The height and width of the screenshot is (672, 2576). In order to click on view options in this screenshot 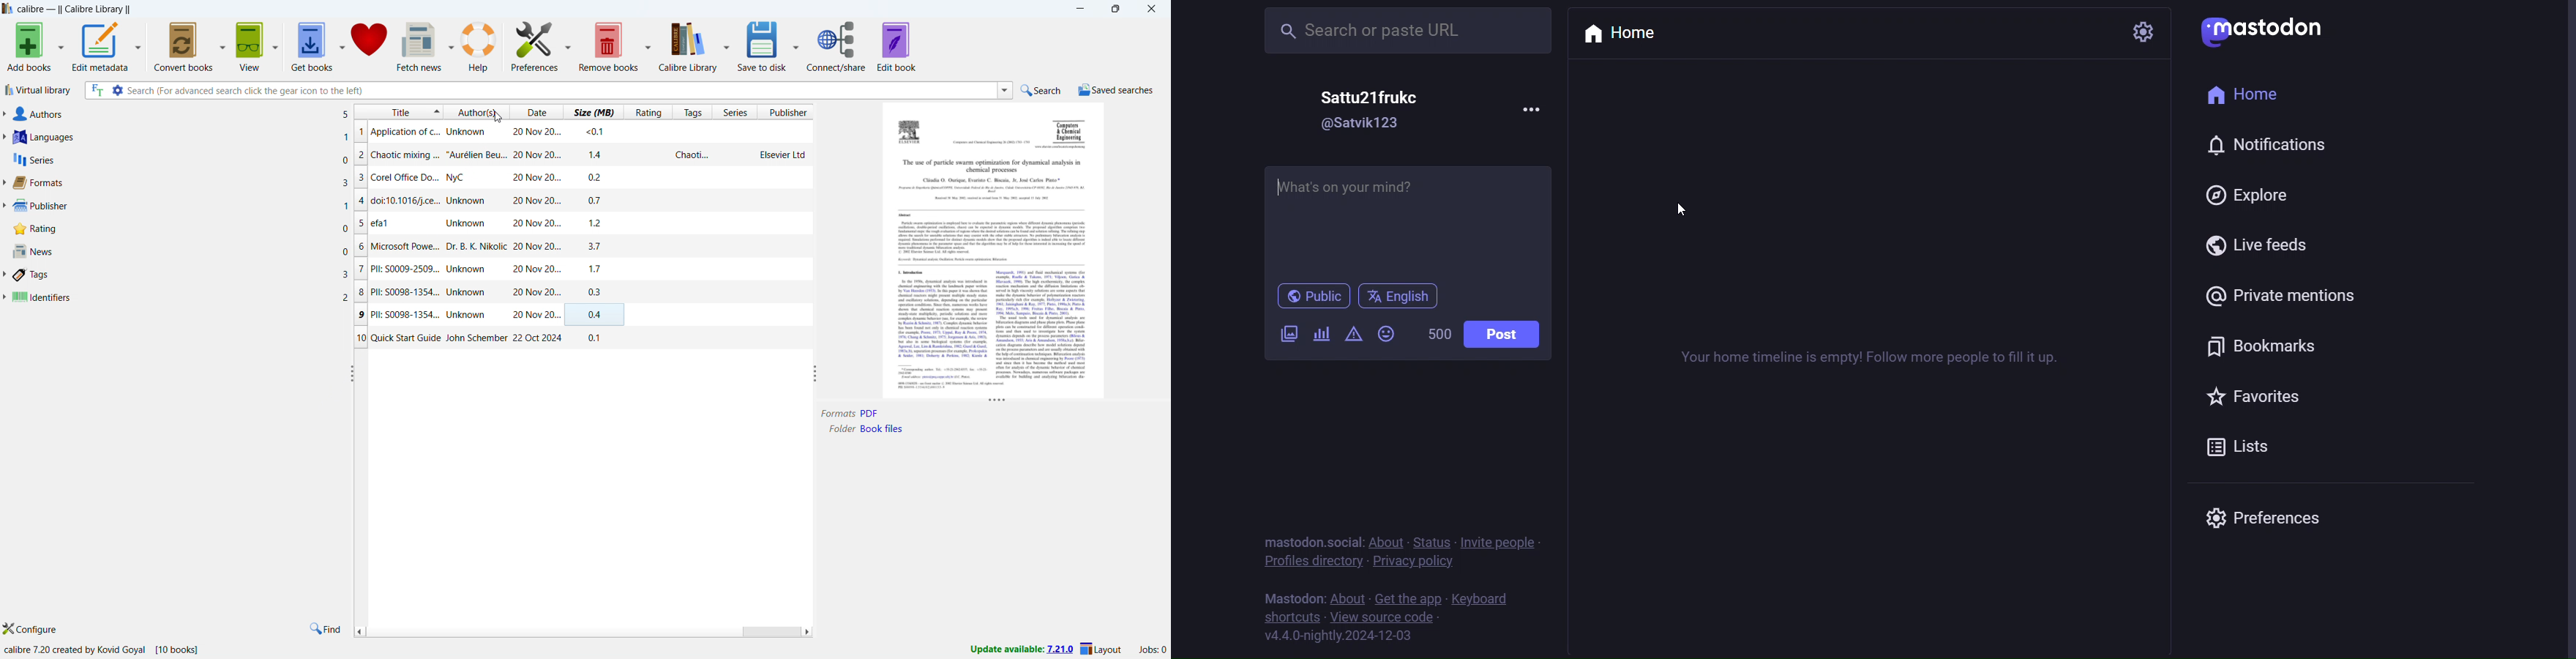, I will do `click(276, 47)`.